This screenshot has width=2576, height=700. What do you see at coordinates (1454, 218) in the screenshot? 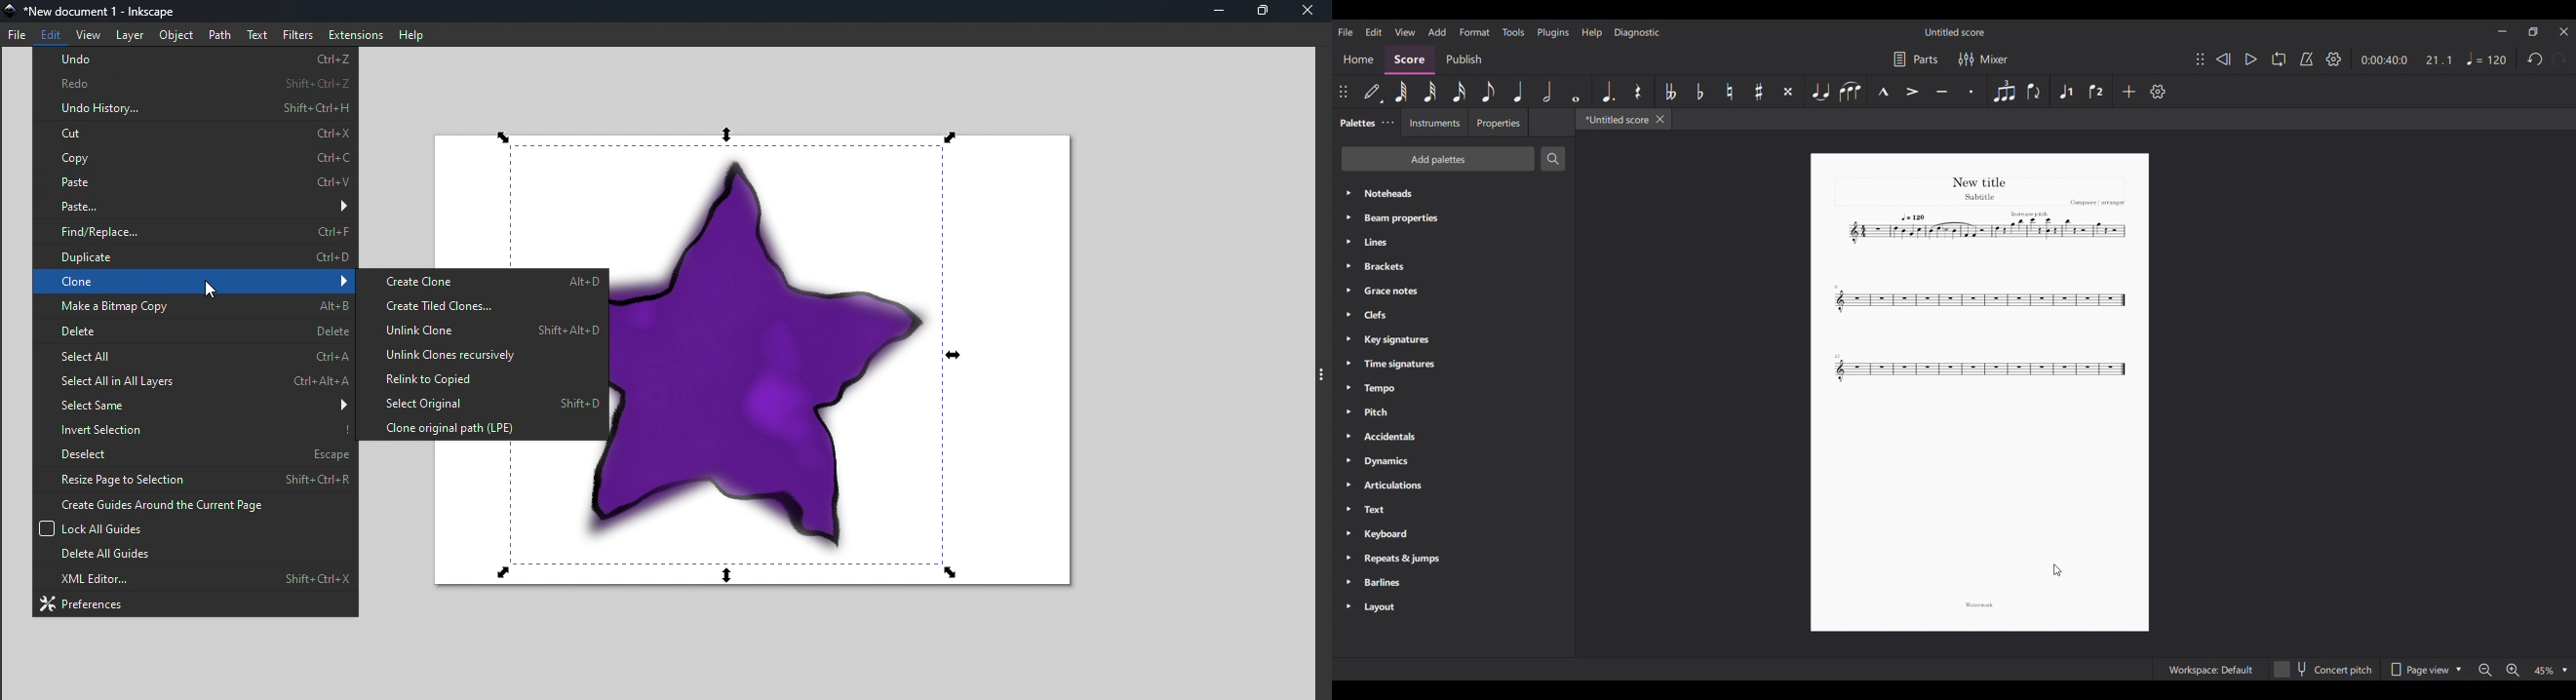
I see `Beam properties` at bounding box center [1454, 218].